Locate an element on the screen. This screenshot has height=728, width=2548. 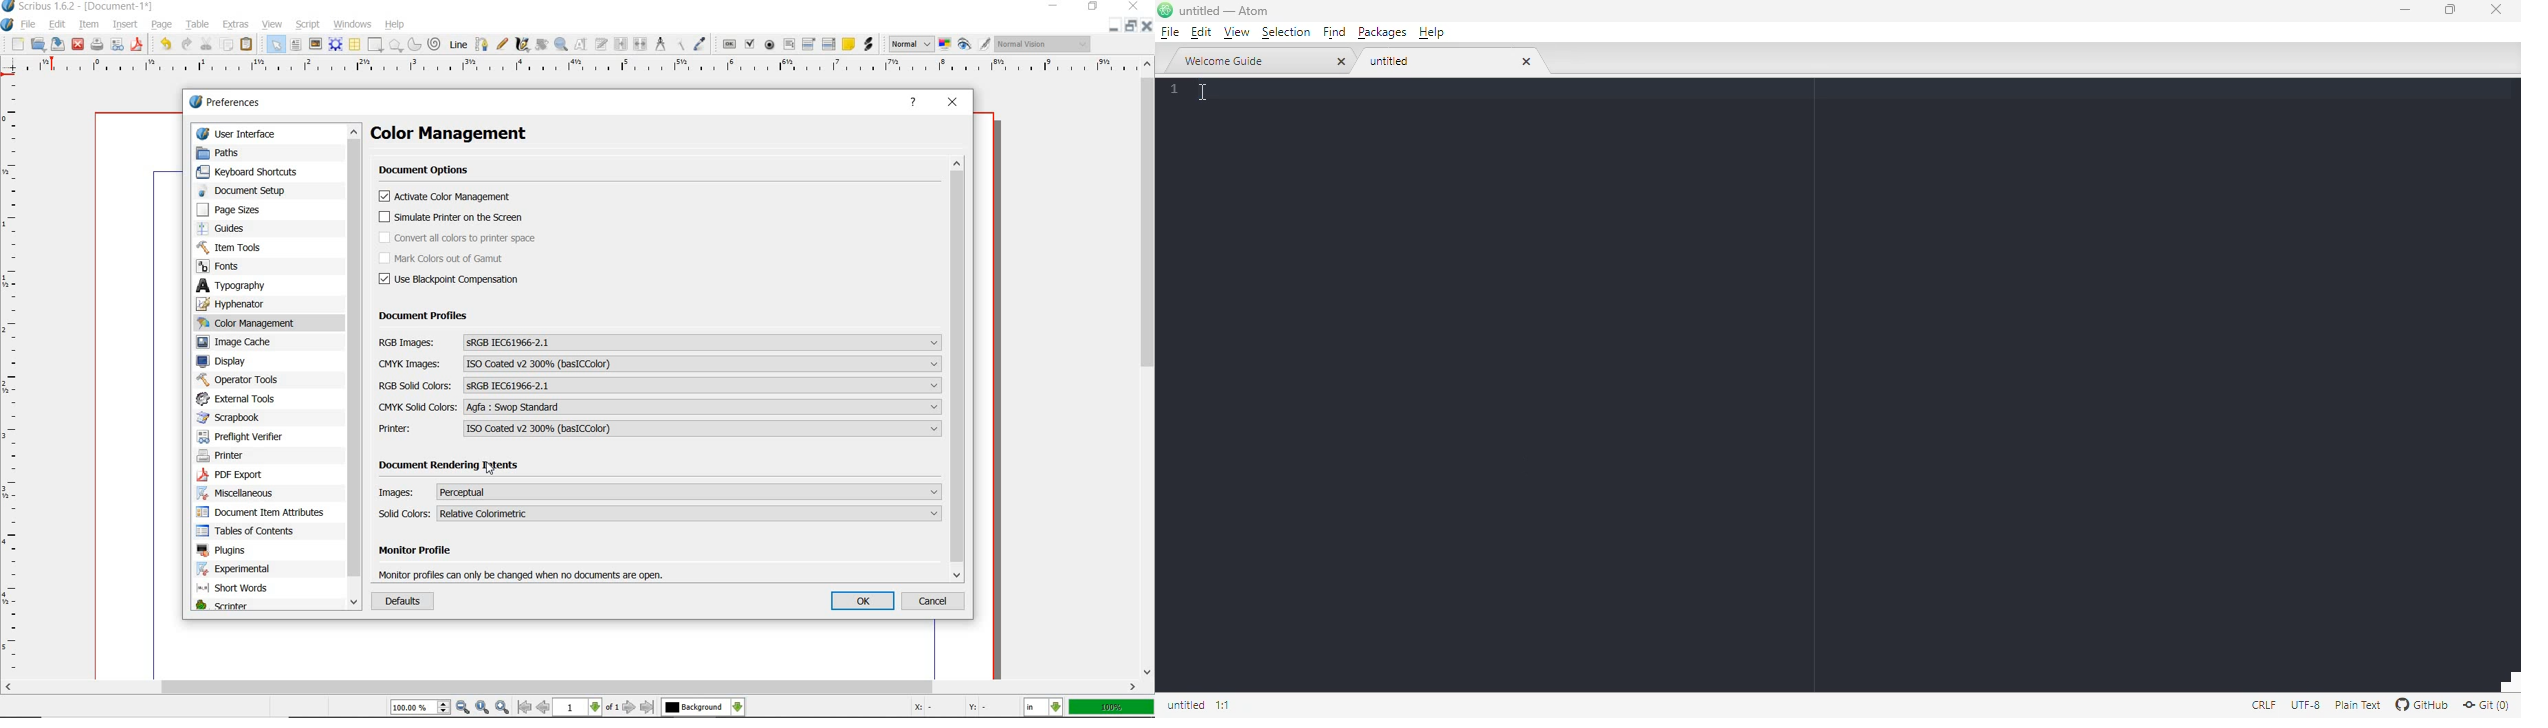
preview mode is located at coordinates (974, 45).